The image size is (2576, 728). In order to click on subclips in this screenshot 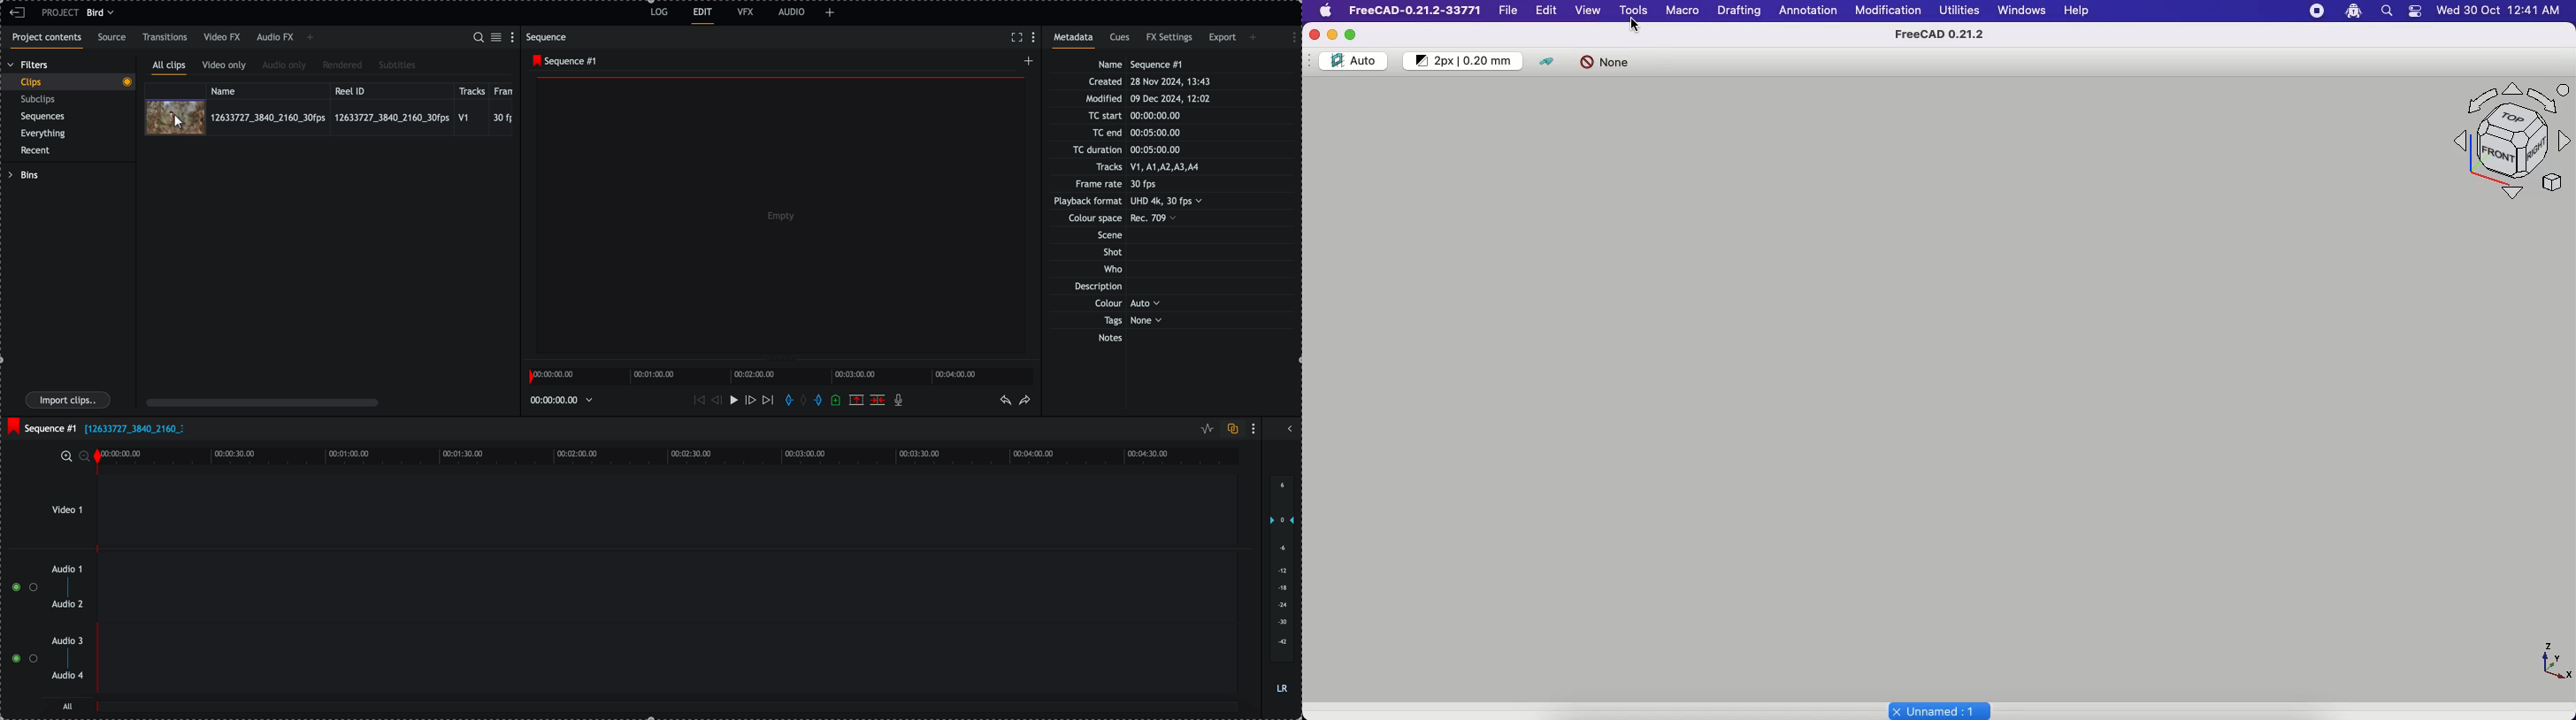, I will do `click(40, 100)`.